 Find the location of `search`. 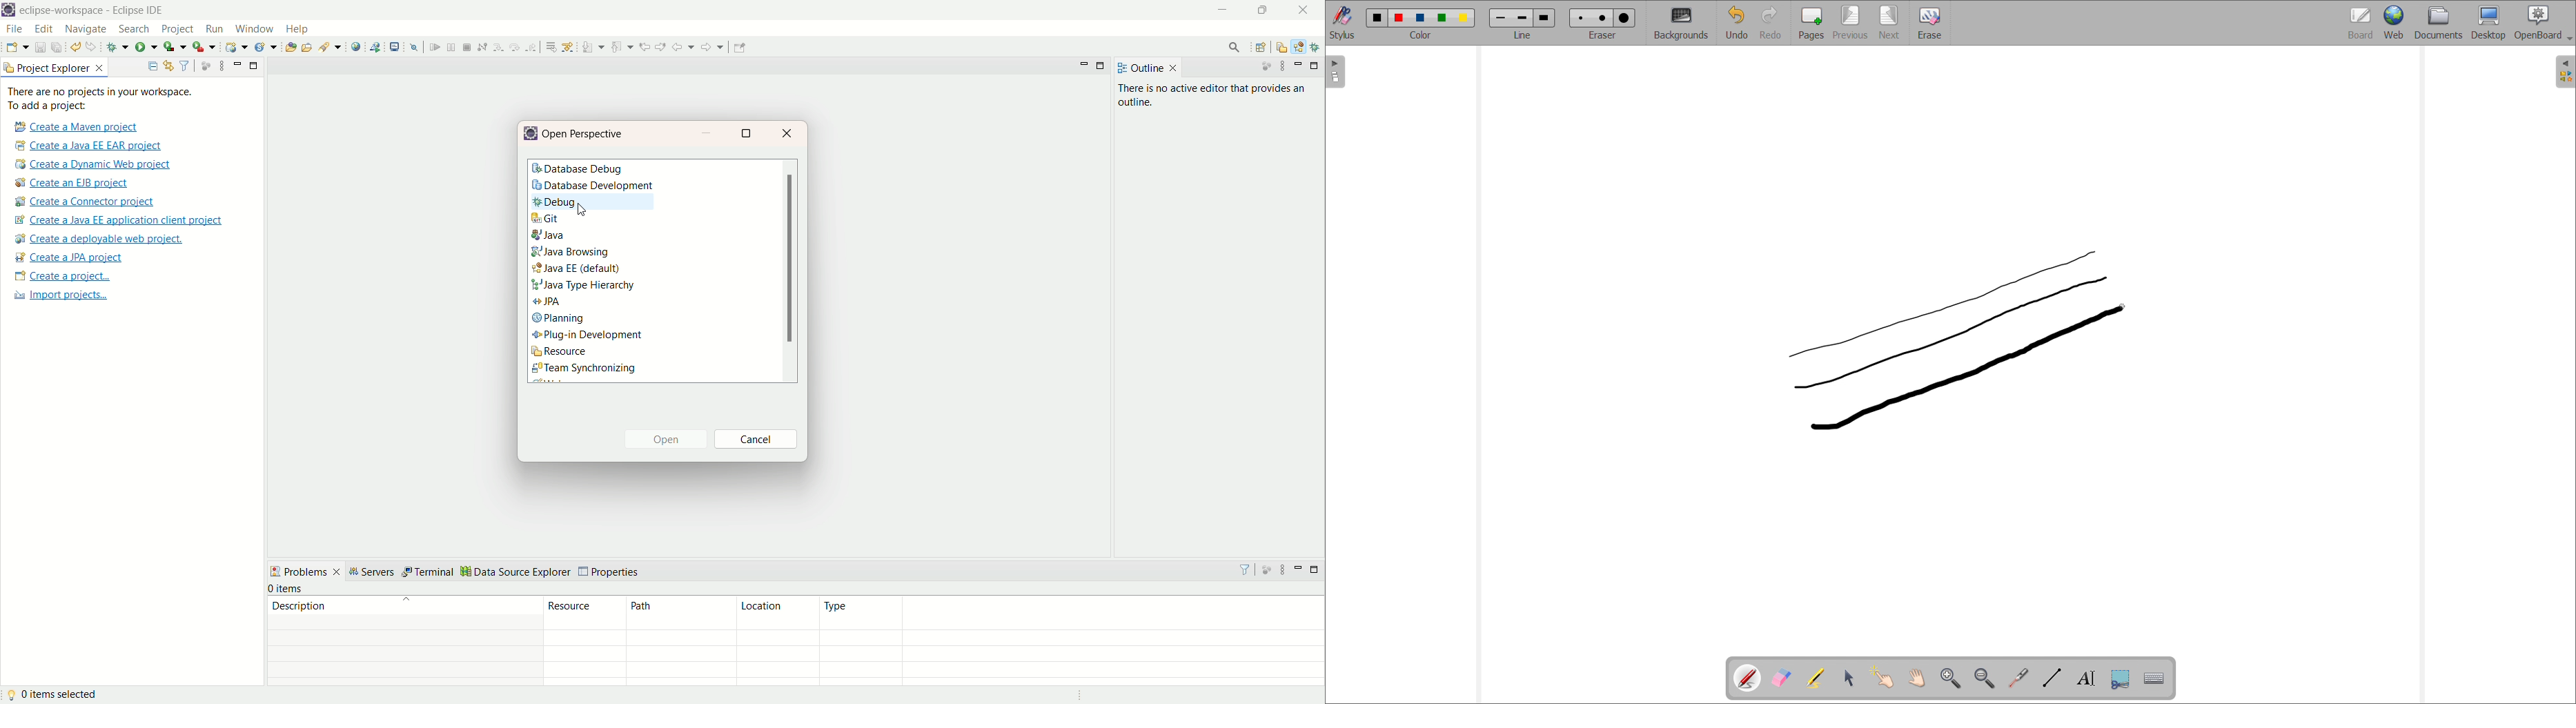

search is located at coordinates (135, 28).